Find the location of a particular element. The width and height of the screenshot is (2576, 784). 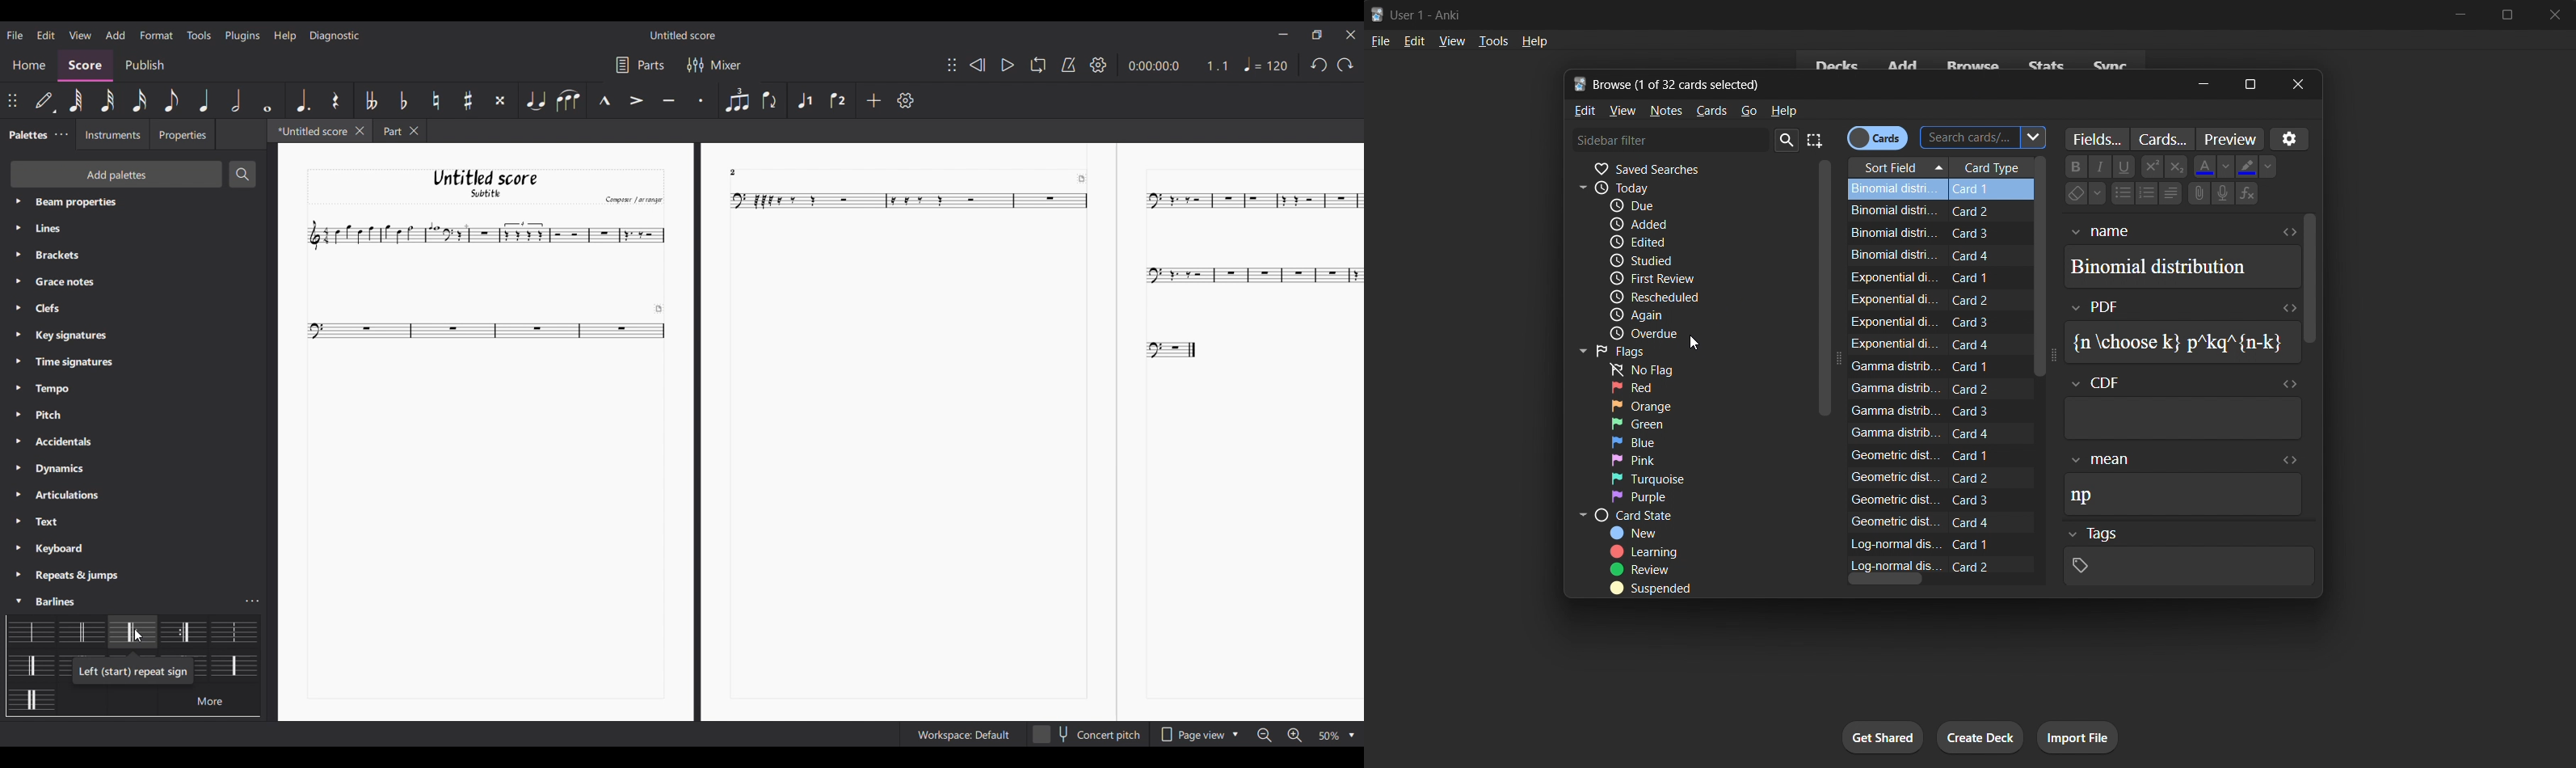

Binomial distribution is located at coordinates (2172, 267).